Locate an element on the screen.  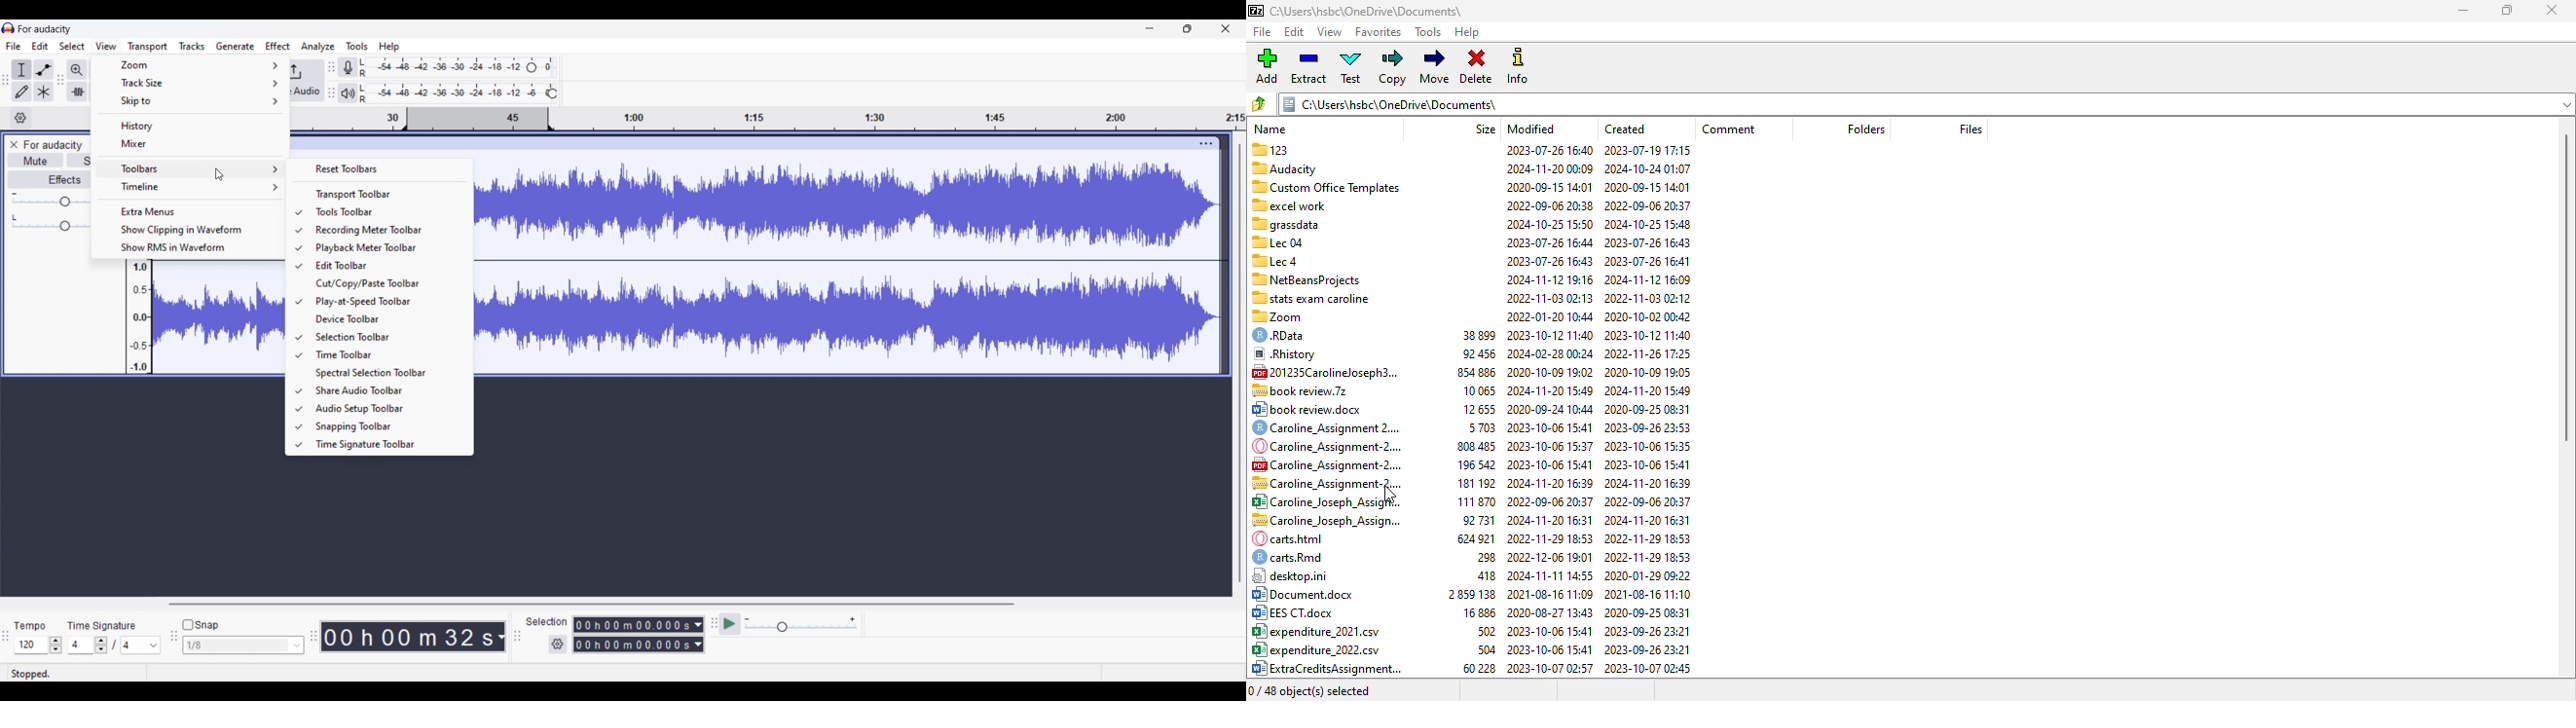
Cut/Copy/Paste toolbar is located at coordinates (389, 283).